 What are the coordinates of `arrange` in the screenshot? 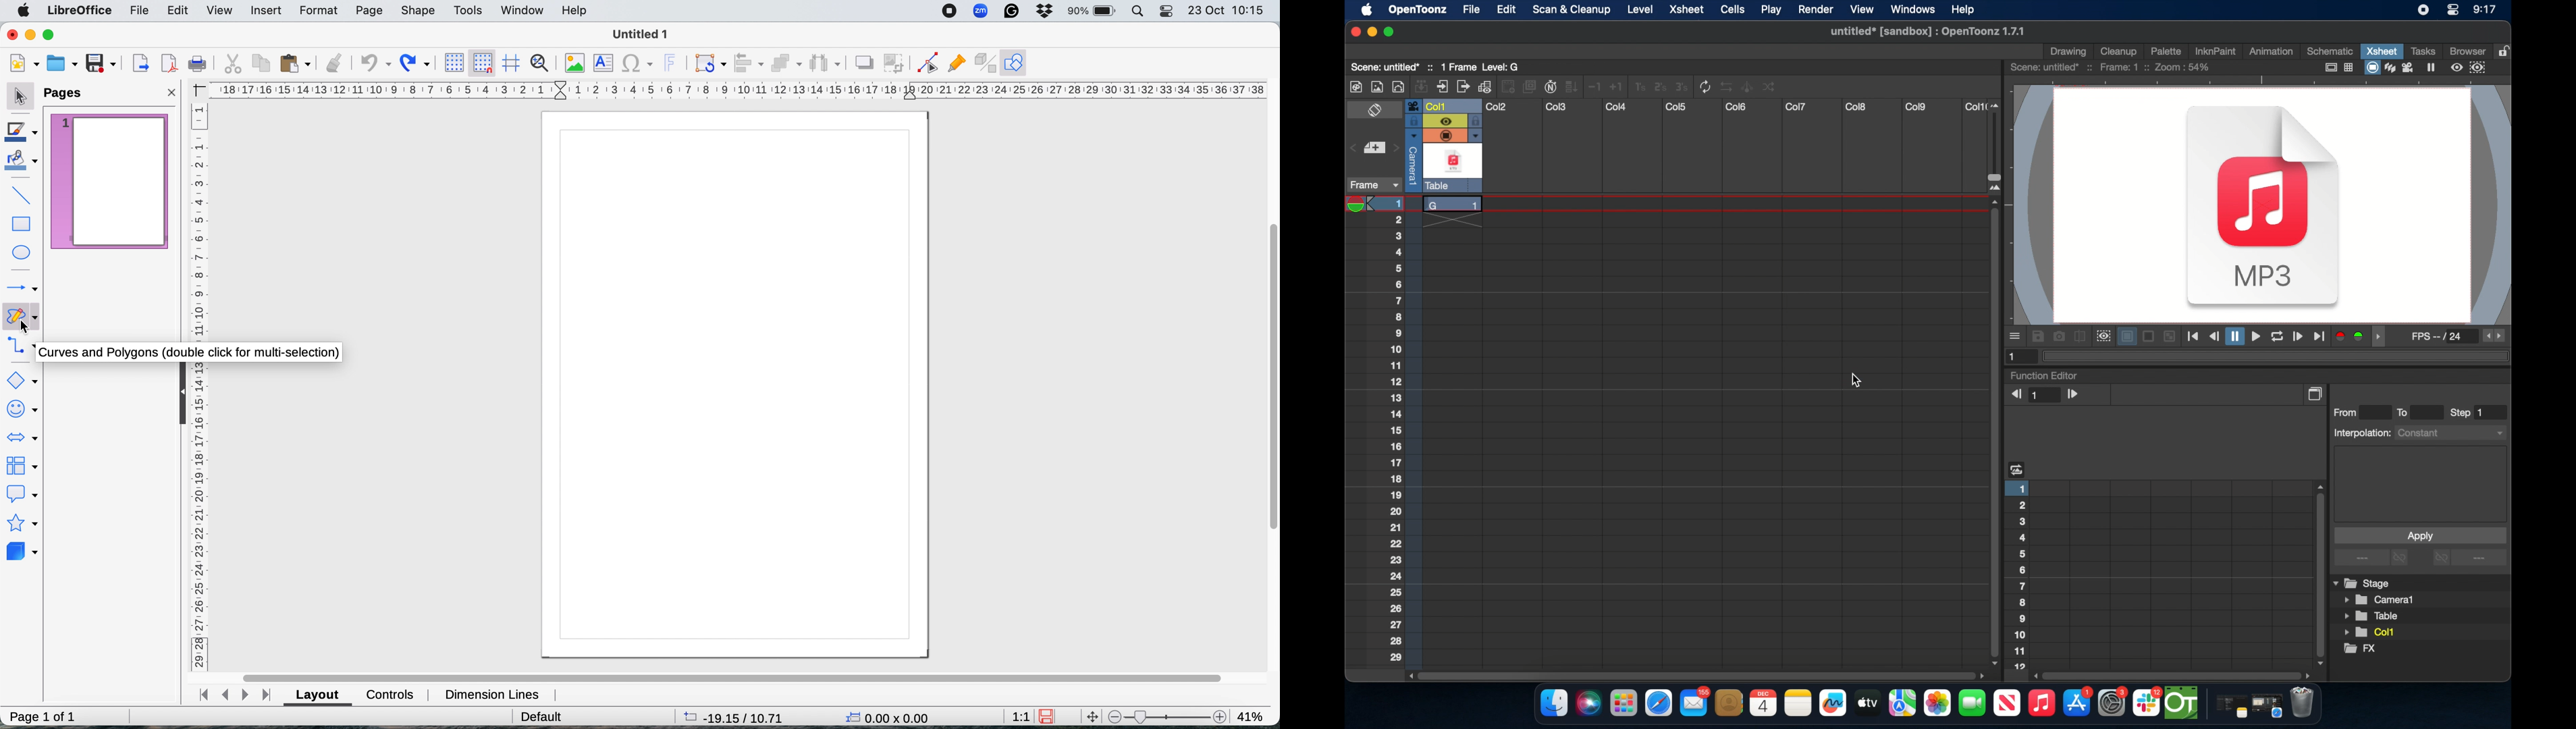 It's located at (786, 64).